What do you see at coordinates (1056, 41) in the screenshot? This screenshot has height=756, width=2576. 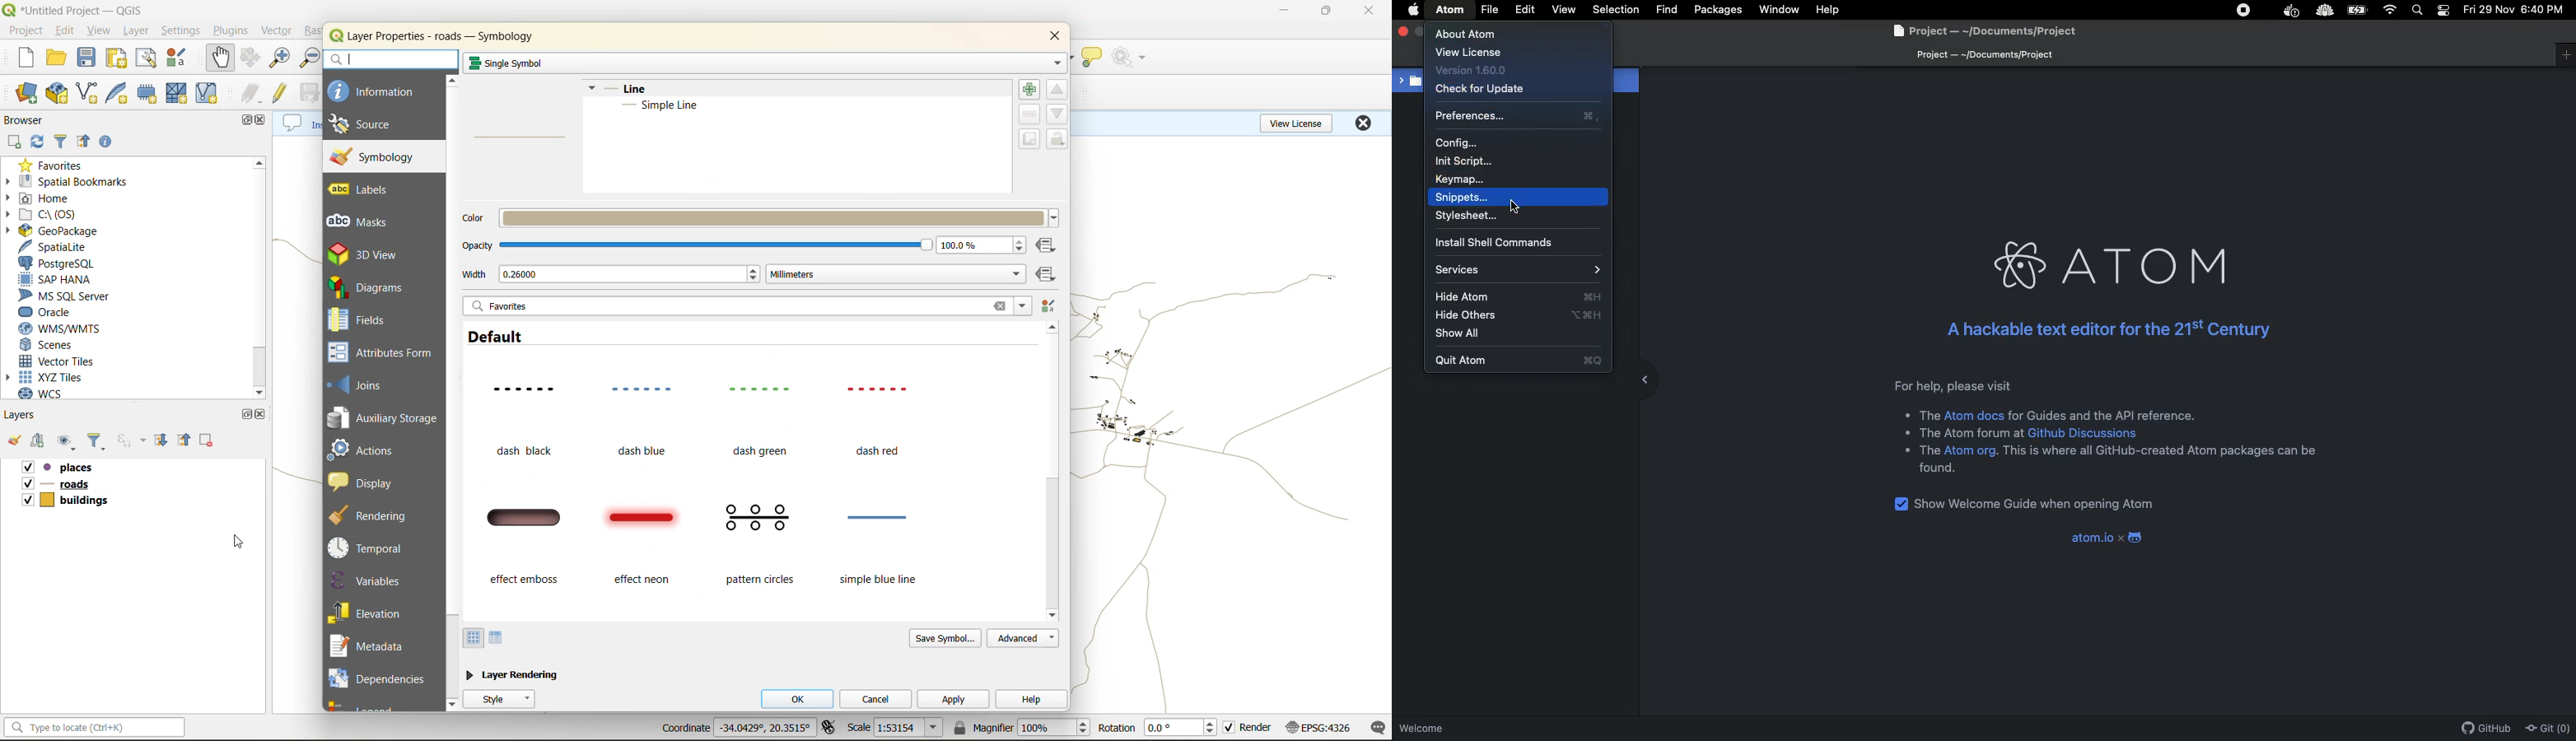 I see `close tab` at bounding box center [1056, 41].